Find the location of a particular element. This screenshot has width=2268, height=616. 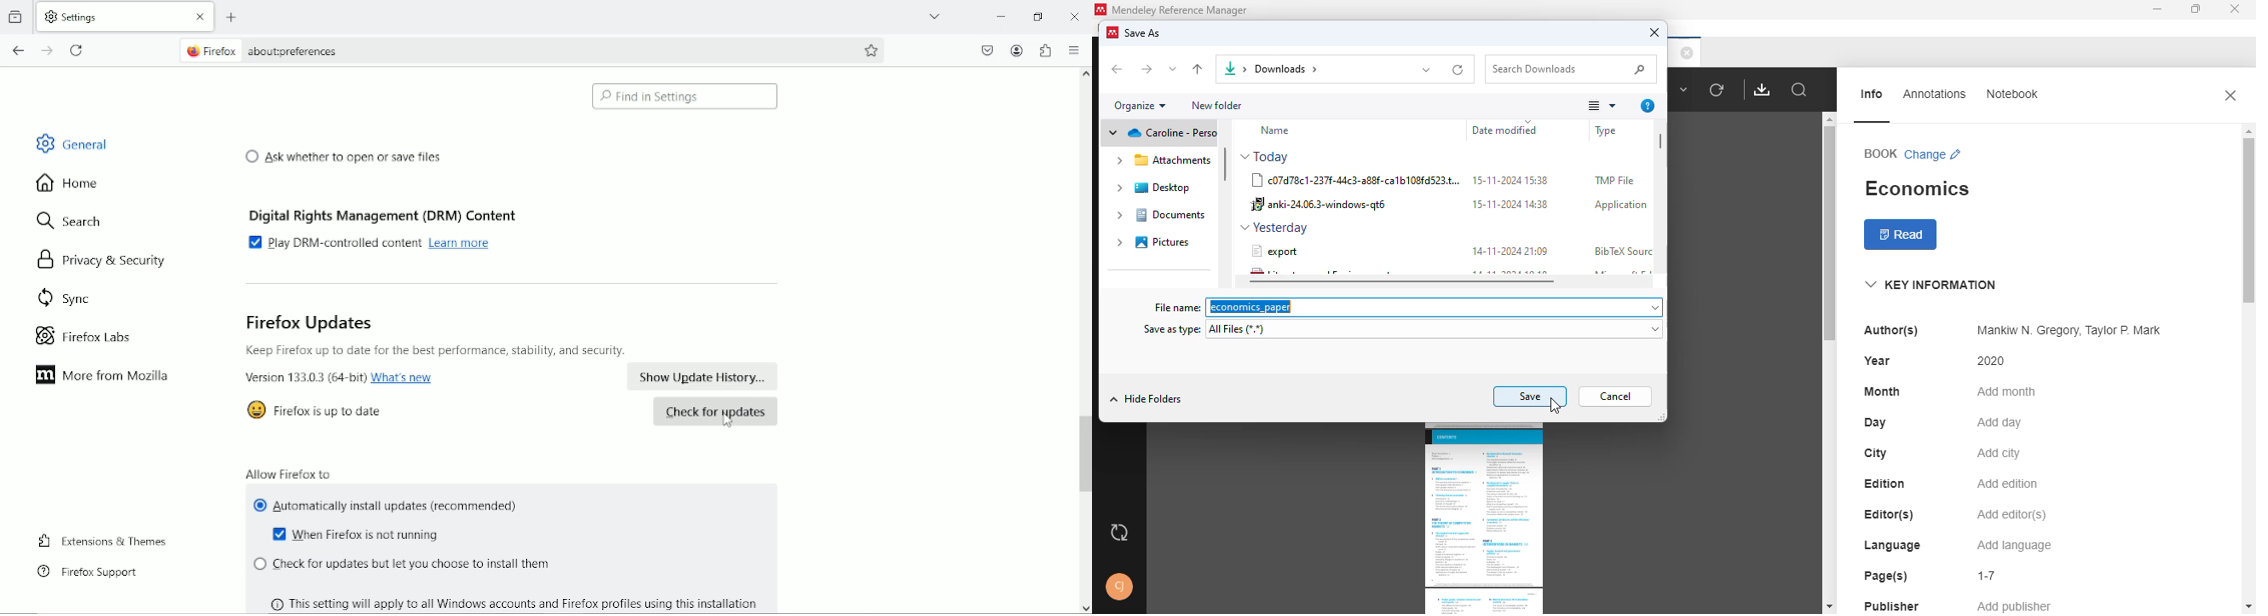

firefox support is located at coordinates (89, 572).